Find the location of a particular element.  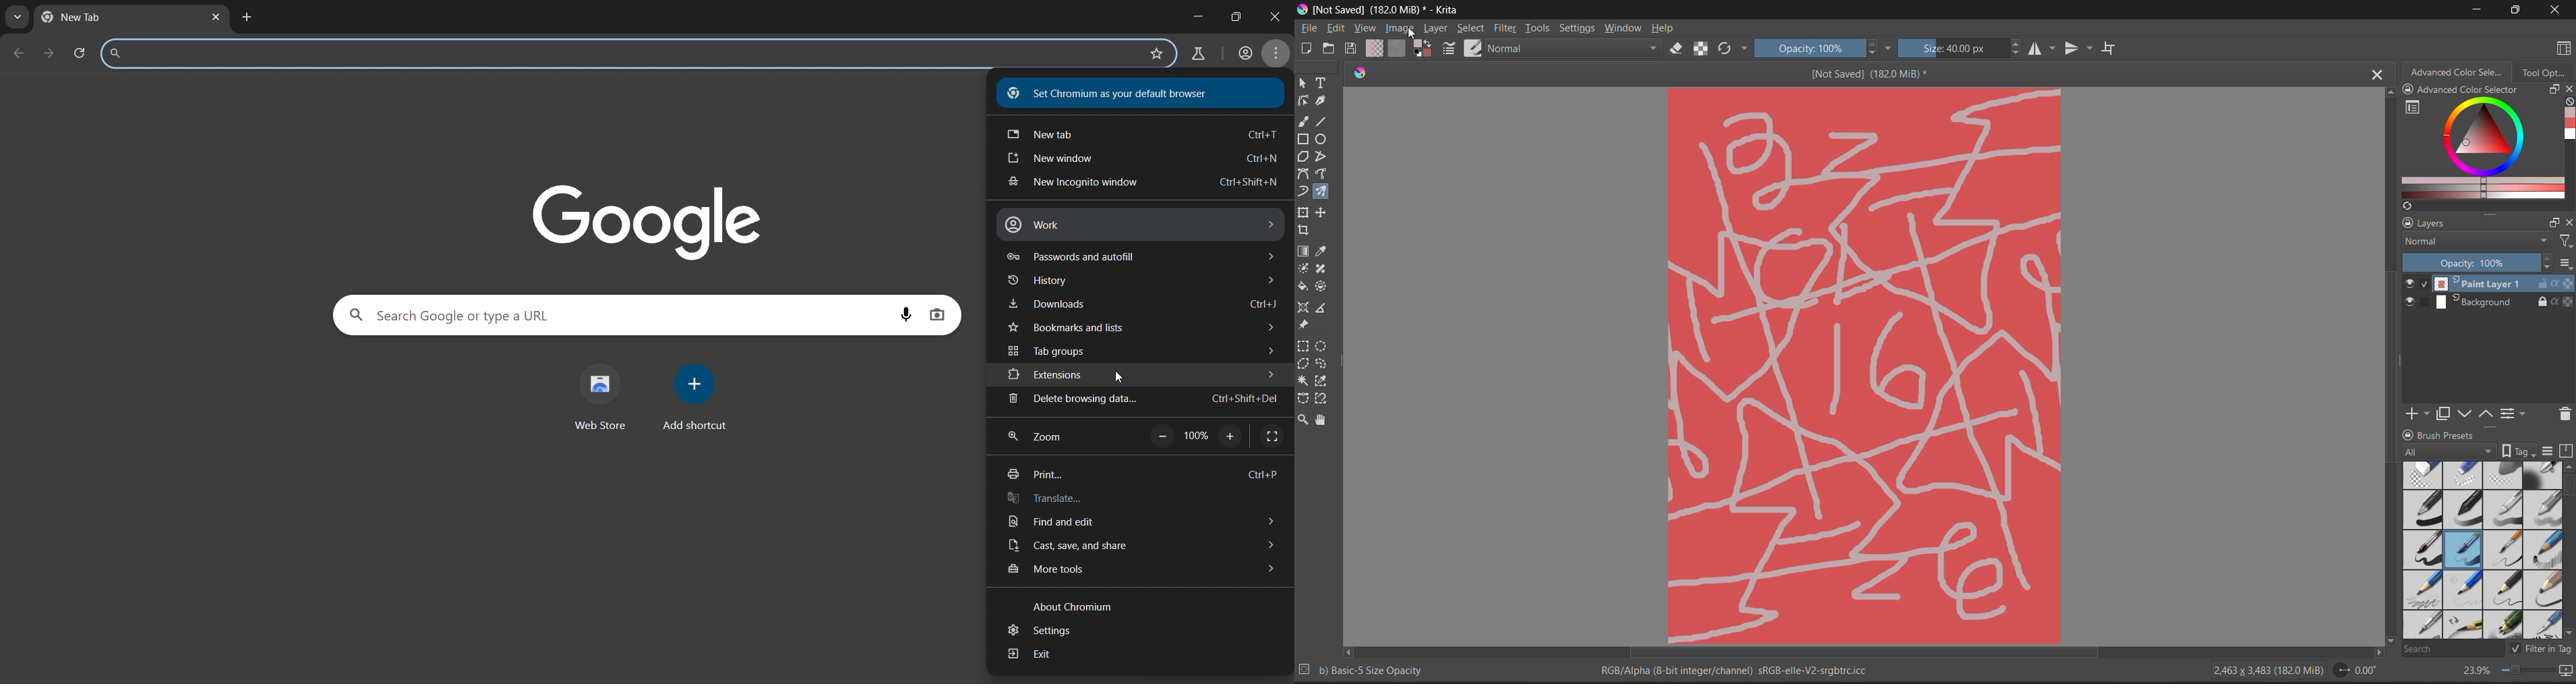

web store is located at coordinates (599, 394).